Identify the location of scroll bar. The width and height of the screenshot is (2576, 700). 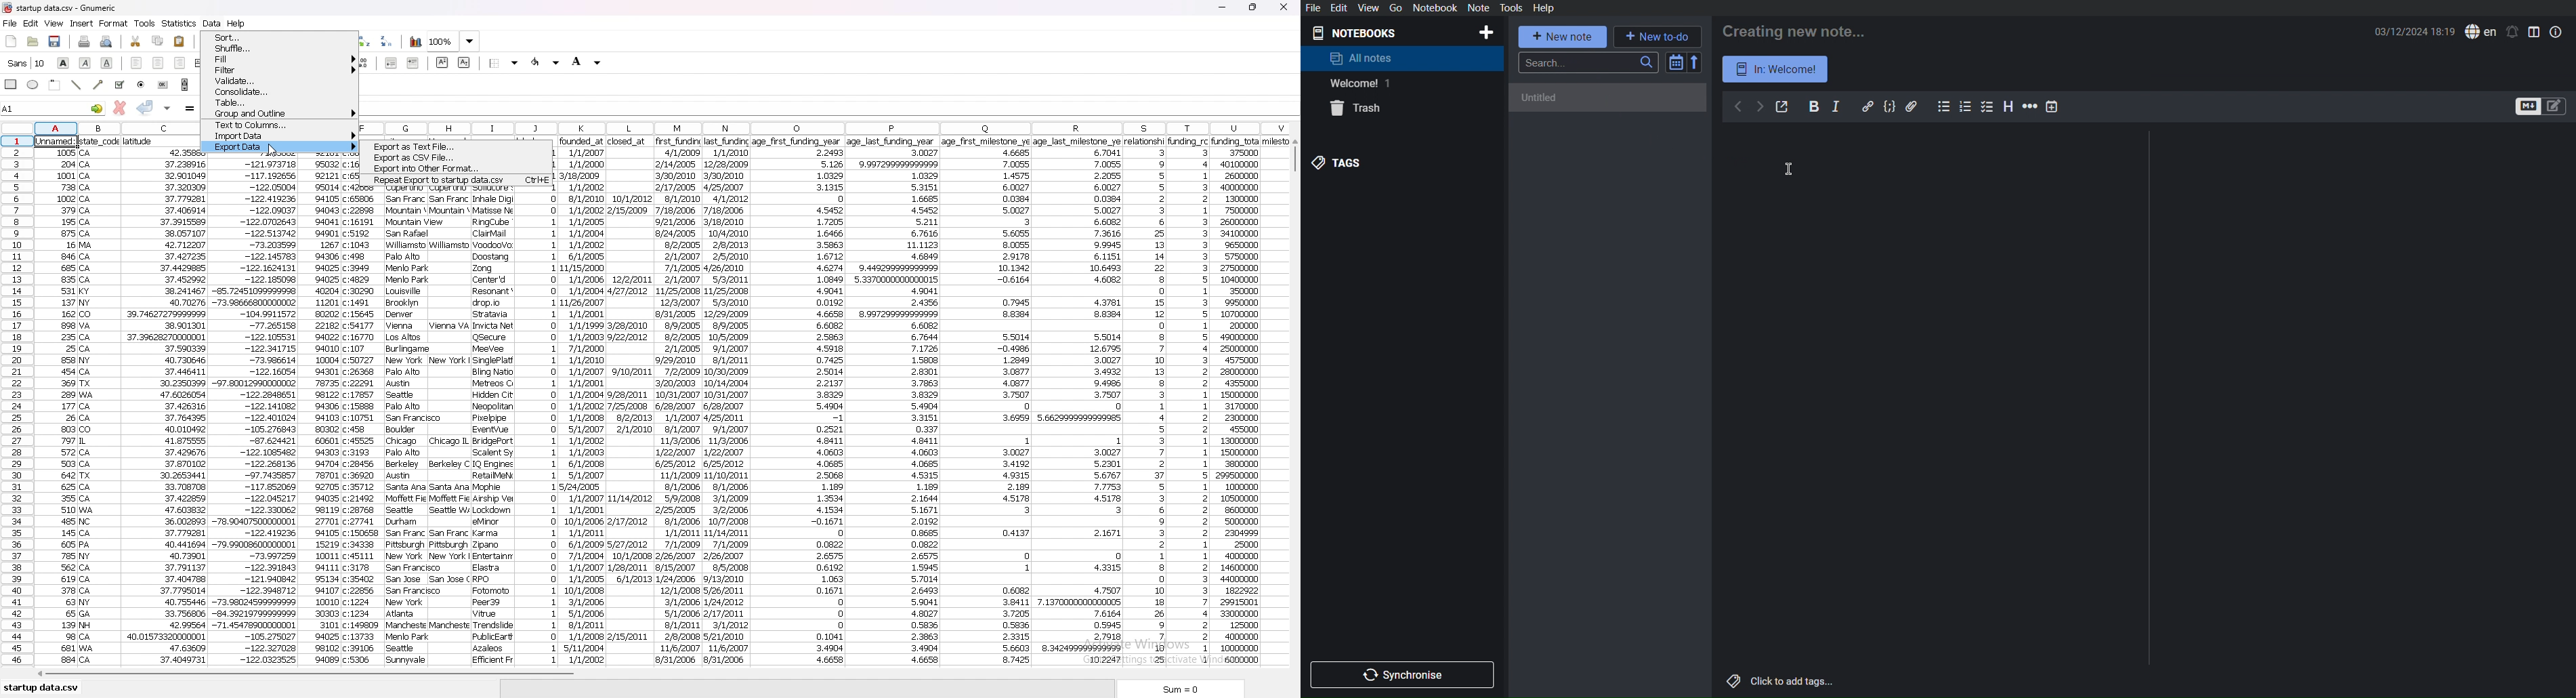
(185, 85).